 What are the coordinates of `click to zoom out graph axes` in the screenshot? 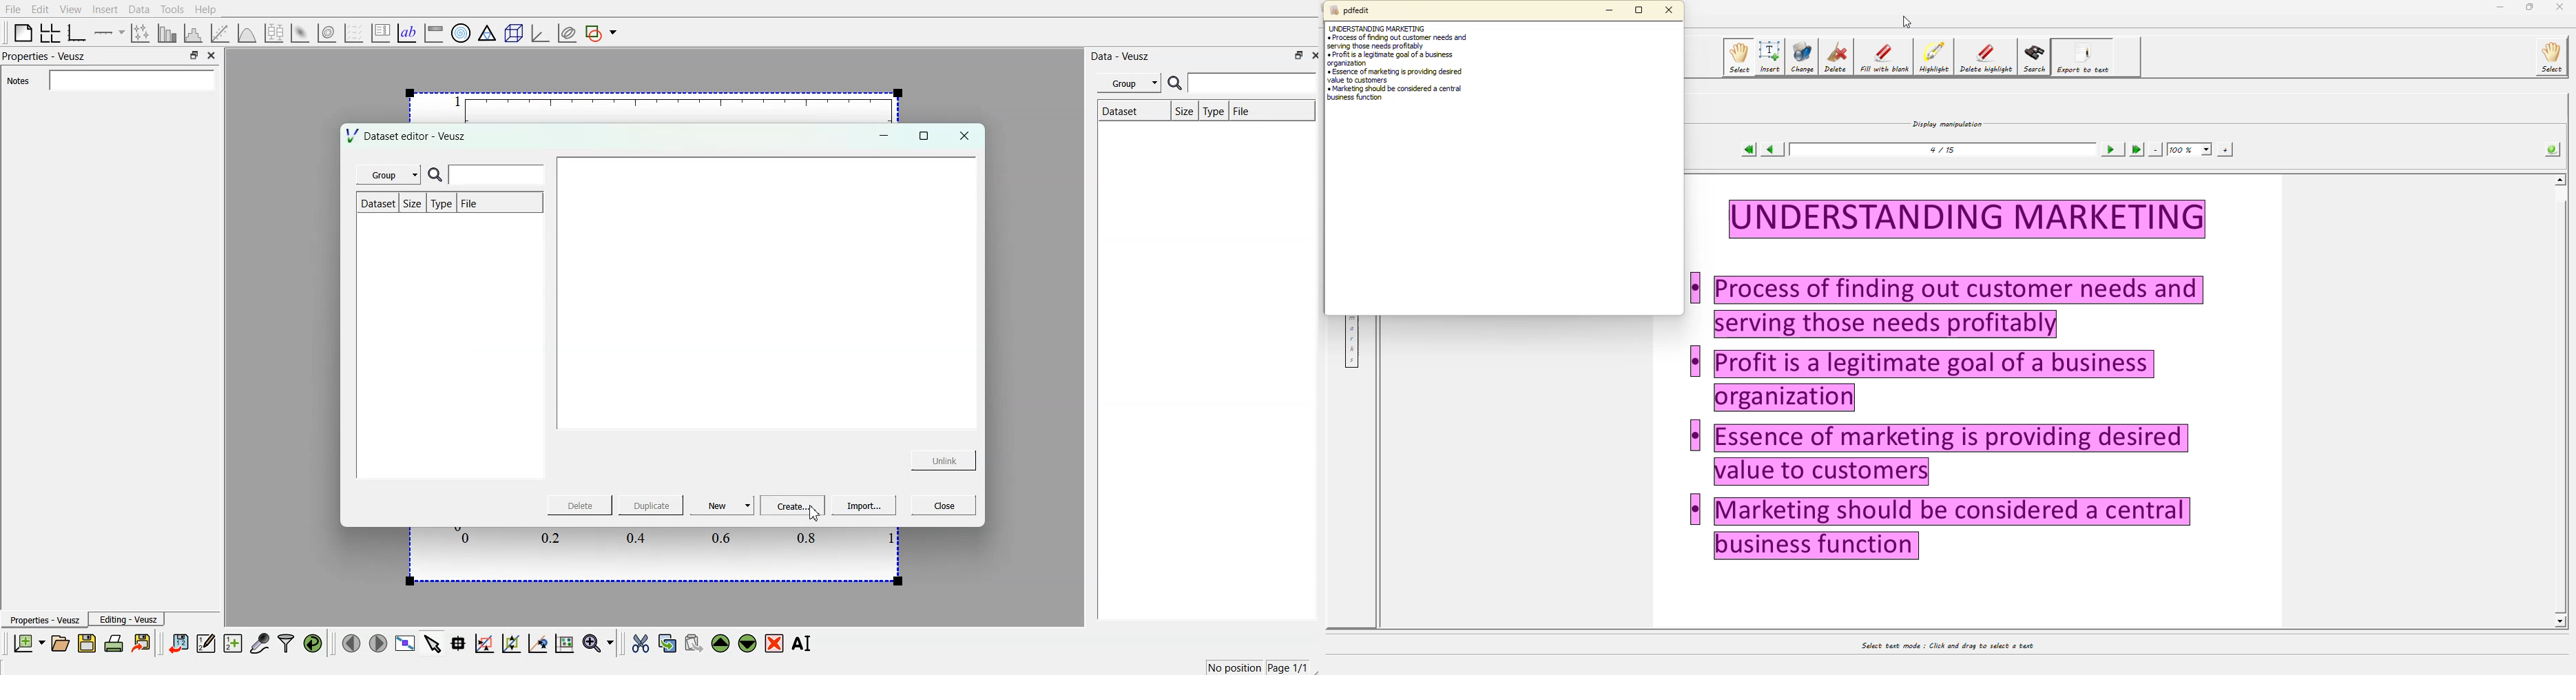 It's located at (512, 644).